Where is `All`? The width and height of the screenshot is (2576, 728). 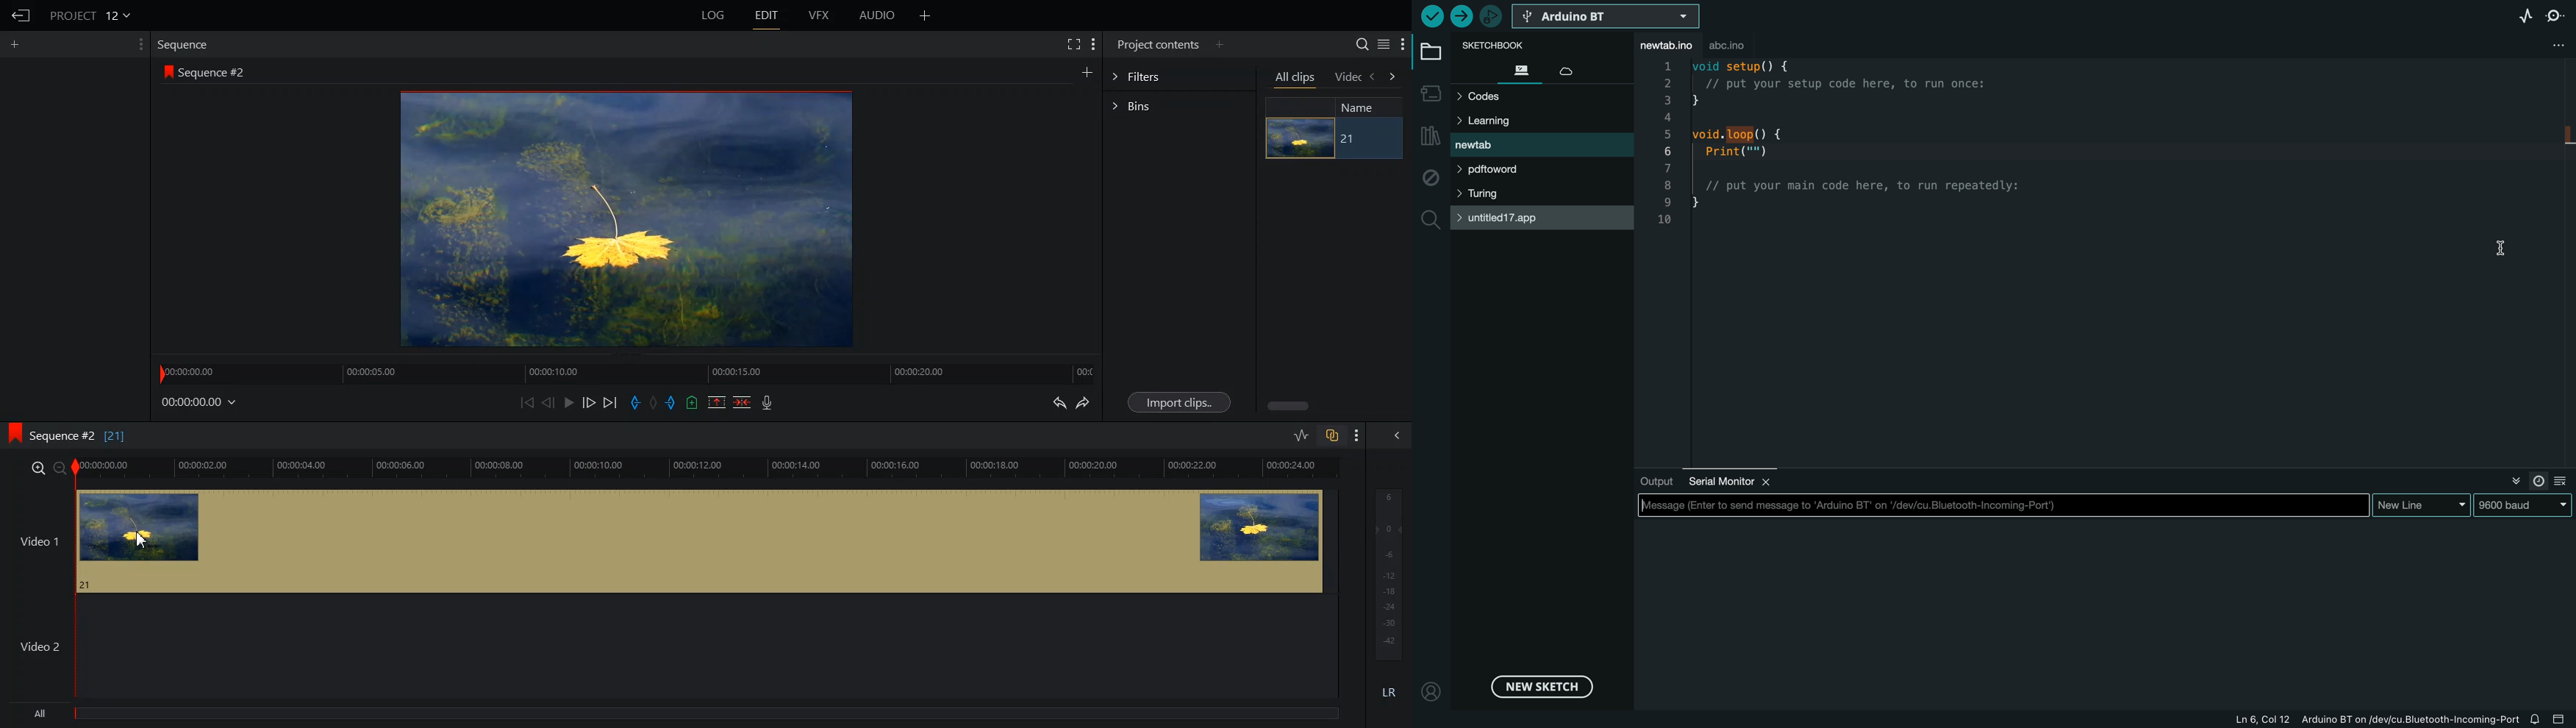
All is located at coordinates (679, 715).